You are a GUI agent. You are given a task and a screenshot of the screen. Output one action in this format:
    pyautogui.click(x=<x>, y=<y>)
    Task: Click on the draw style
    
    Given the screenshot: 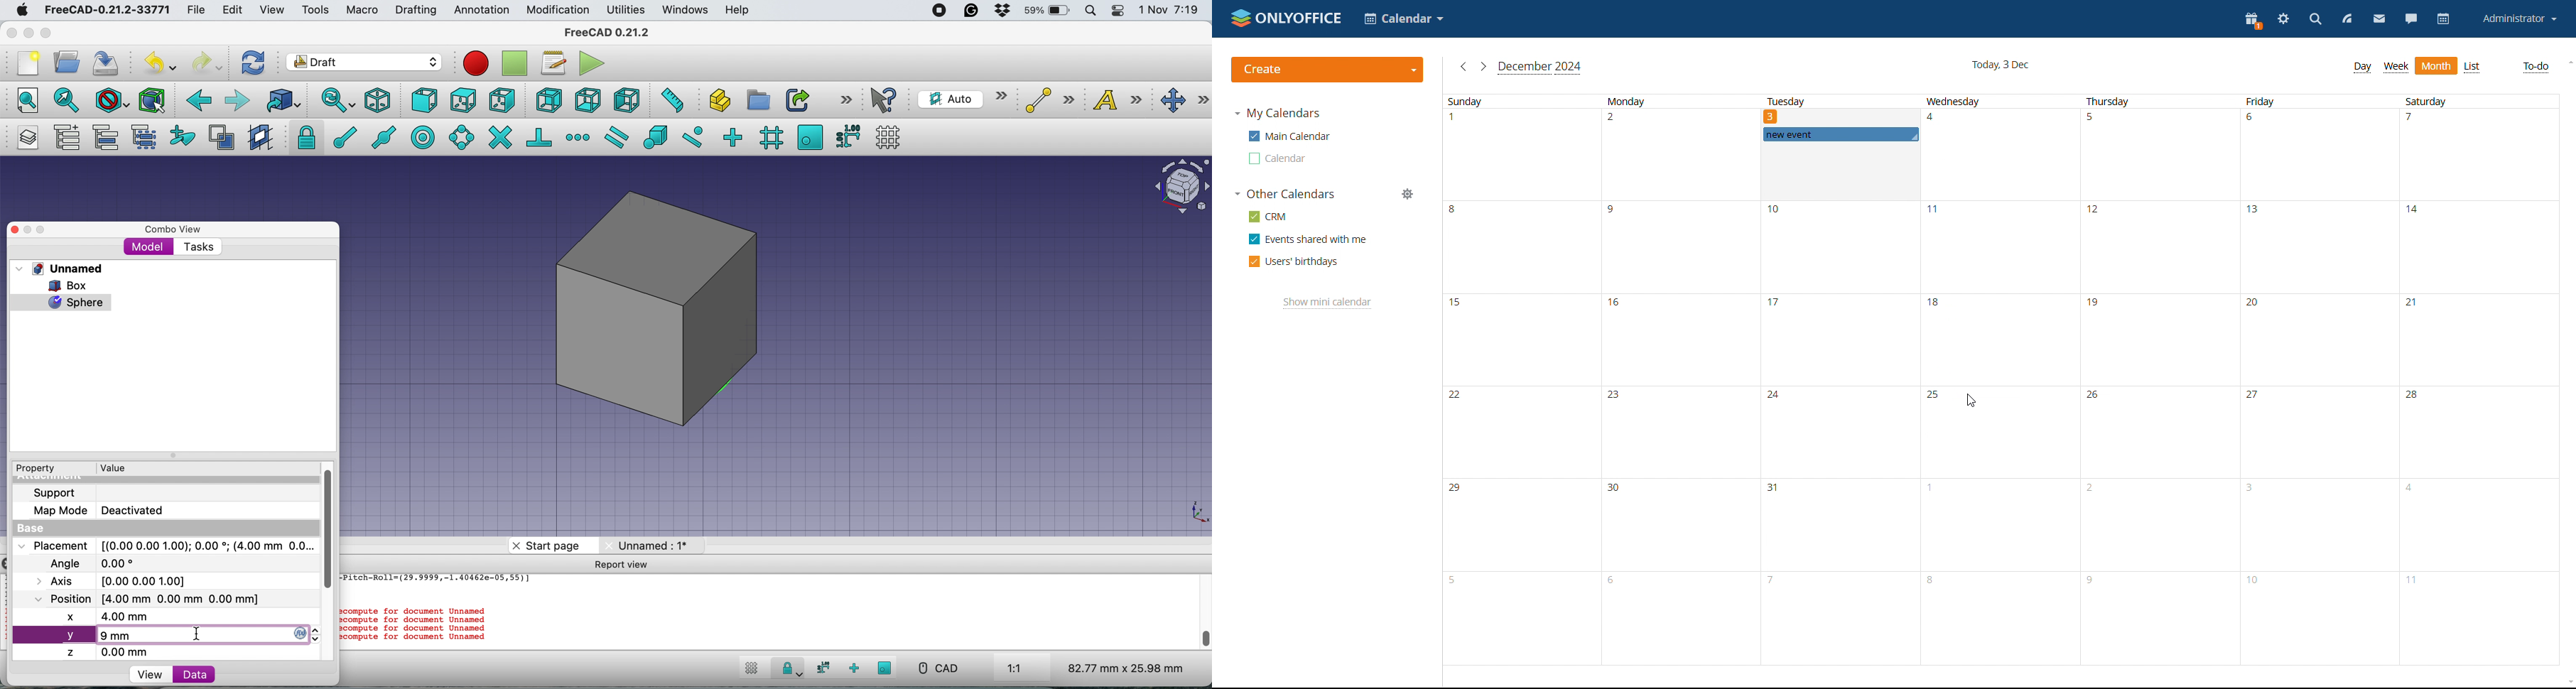 What is the action you would take?
    pyautogui.click(x=112, y=101)
    